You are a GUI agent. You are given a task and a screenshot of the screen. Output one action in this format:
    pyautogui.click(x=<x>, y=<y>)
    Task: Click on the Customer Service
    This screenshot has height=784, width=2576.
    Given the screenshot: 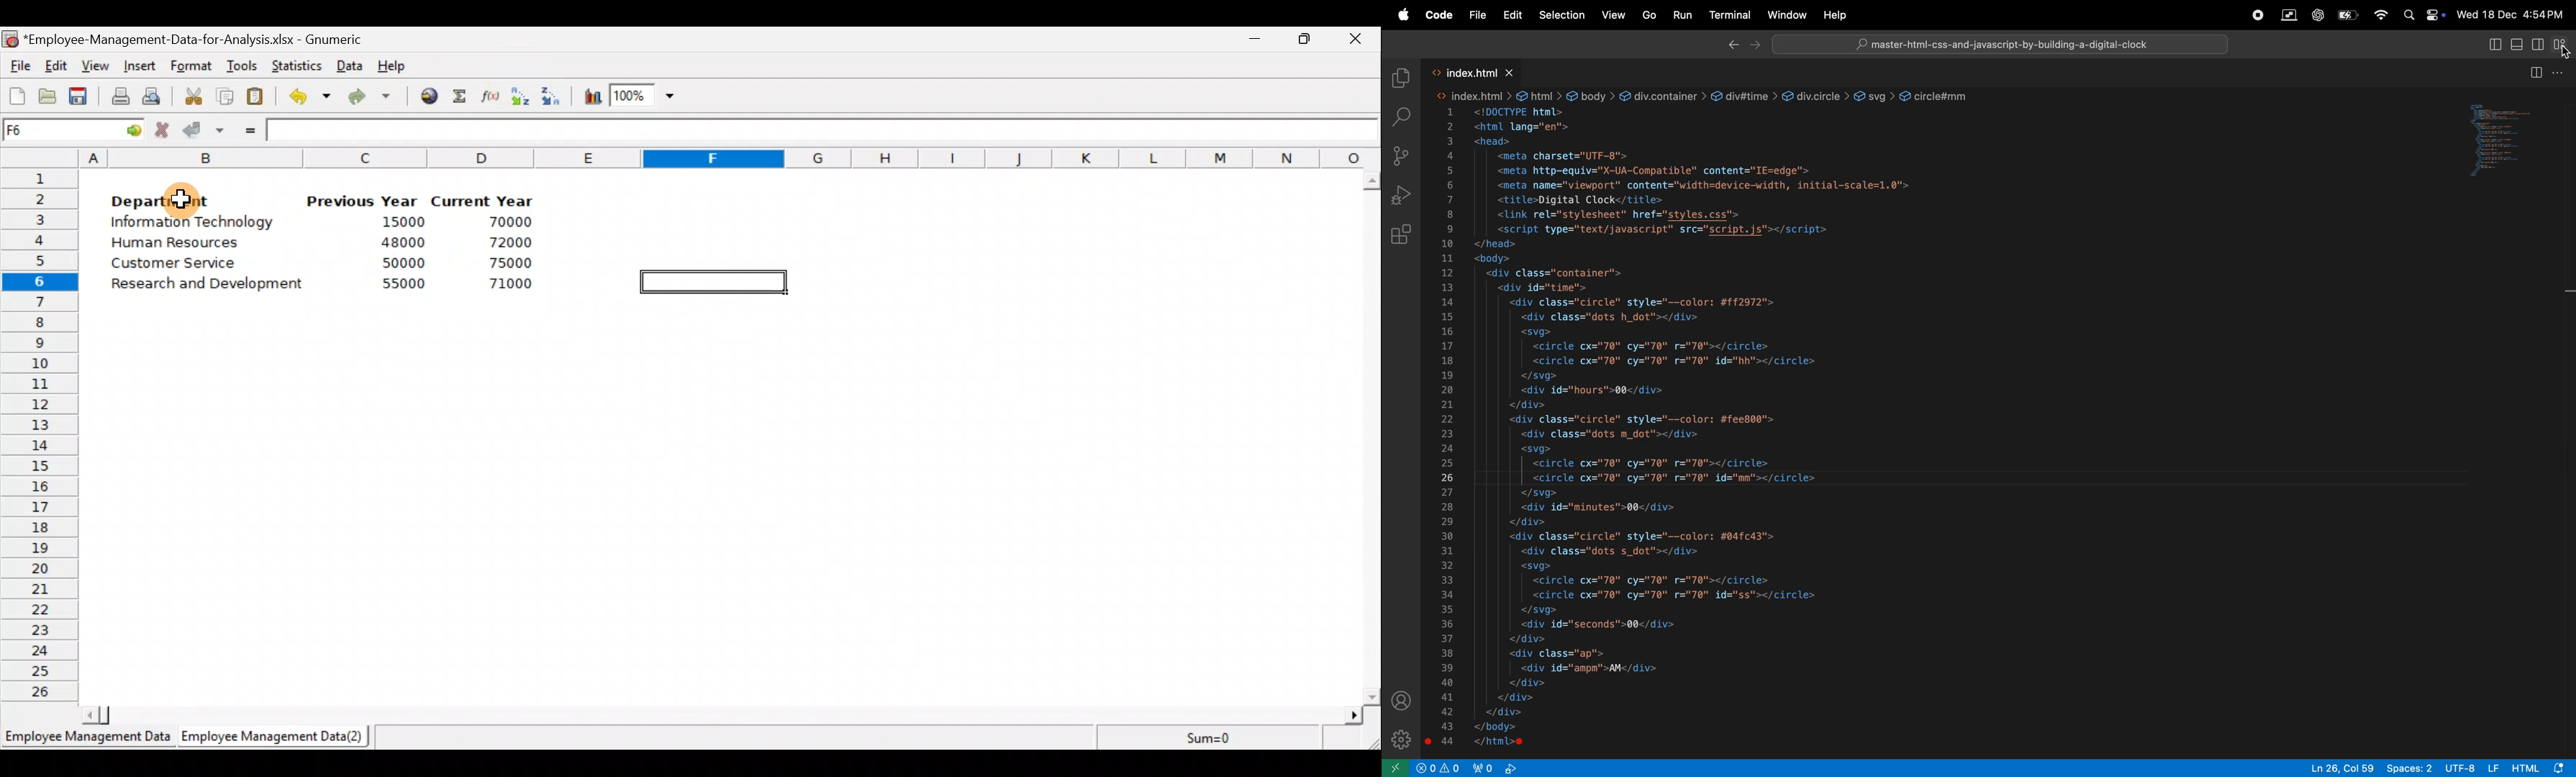 What is the action you would take?
    pyautogui.click(x=176, y=266)
    